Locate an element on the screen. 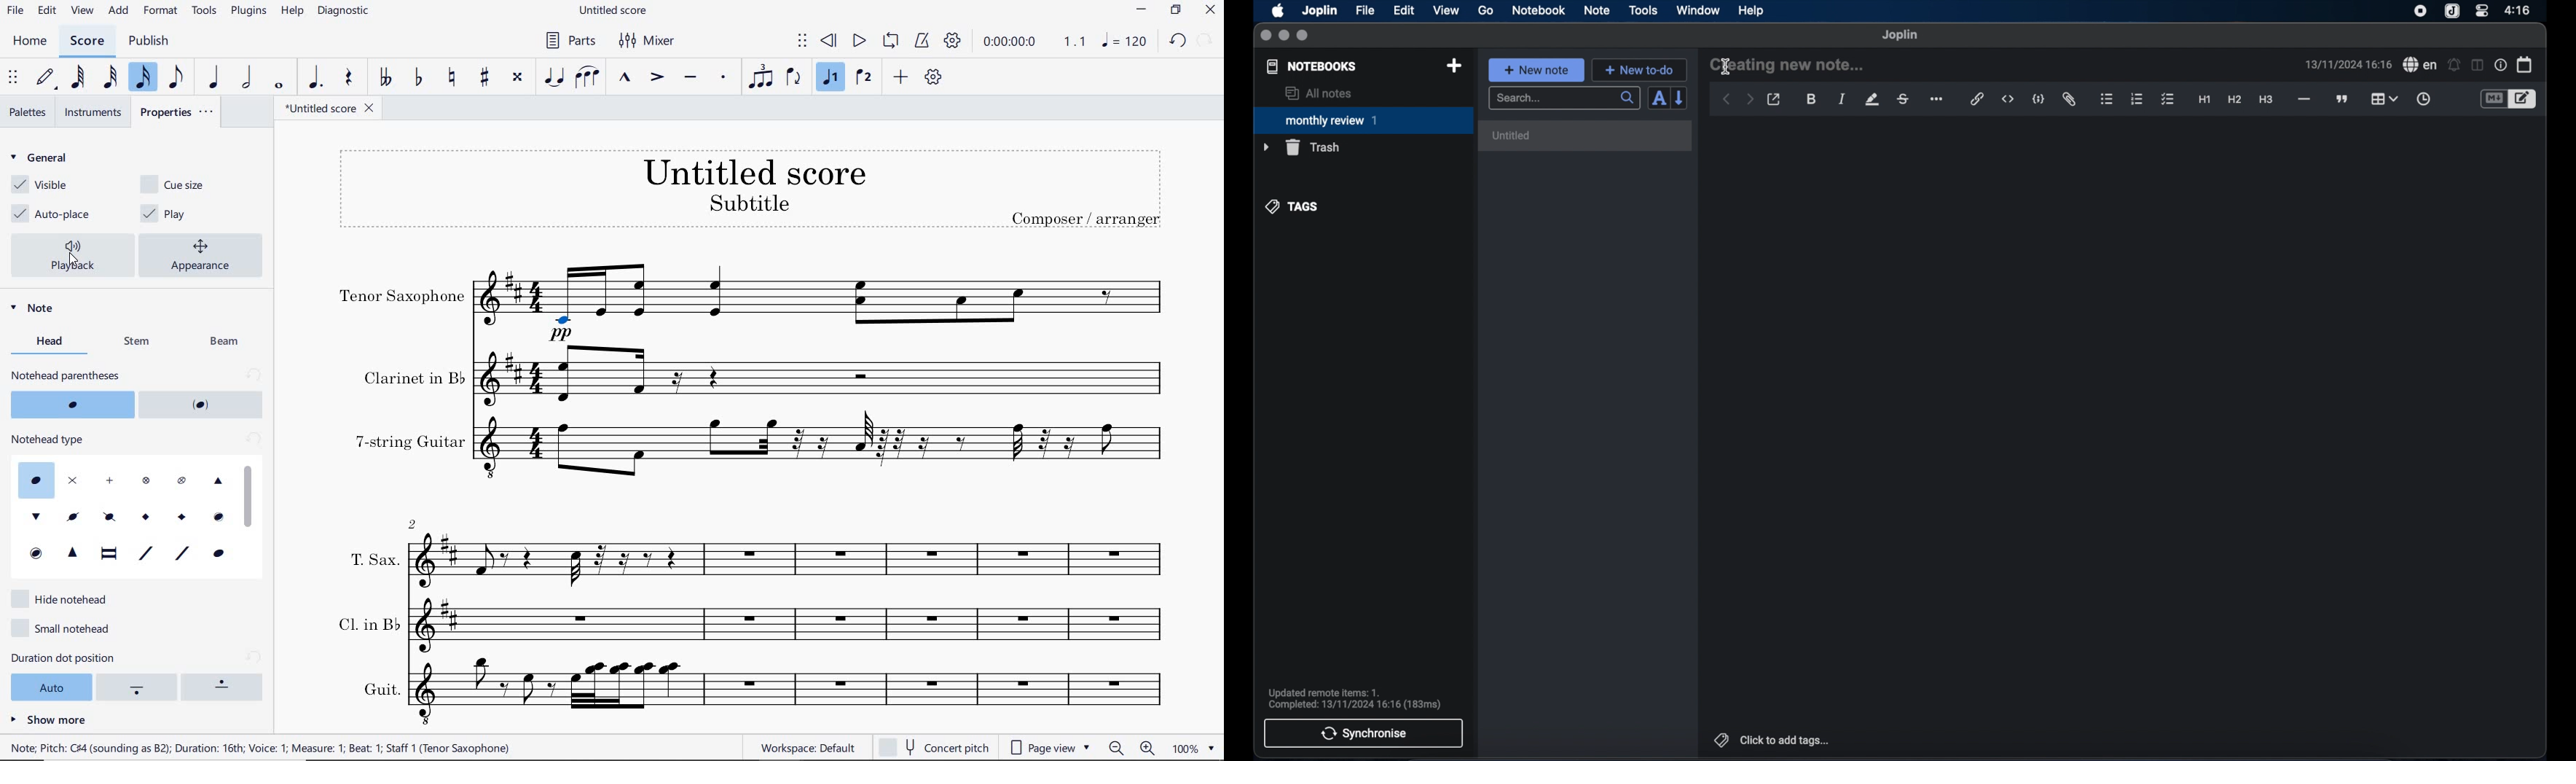 The width and height of the screenshot is (2576, 784). toggle editor is located at coordinates (2525, 99).